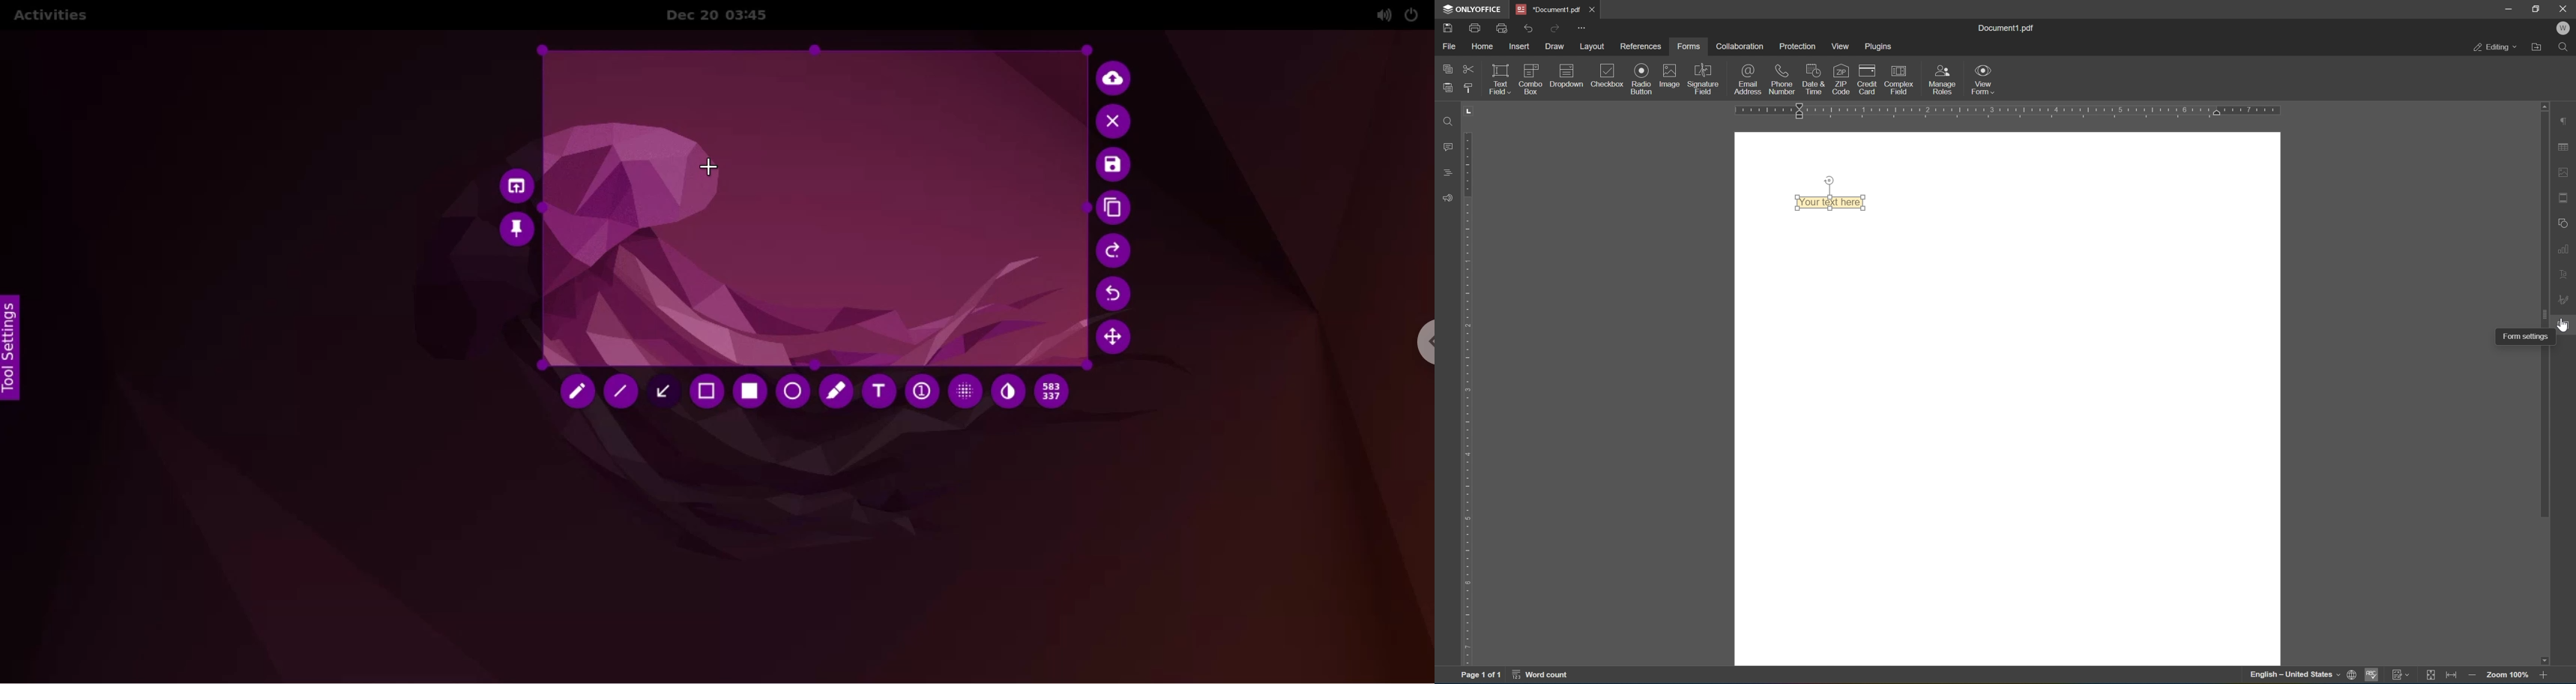  Describe the element at coordinates (1549, 9) in the screenshot. I see `*document1.pdf` at that location.